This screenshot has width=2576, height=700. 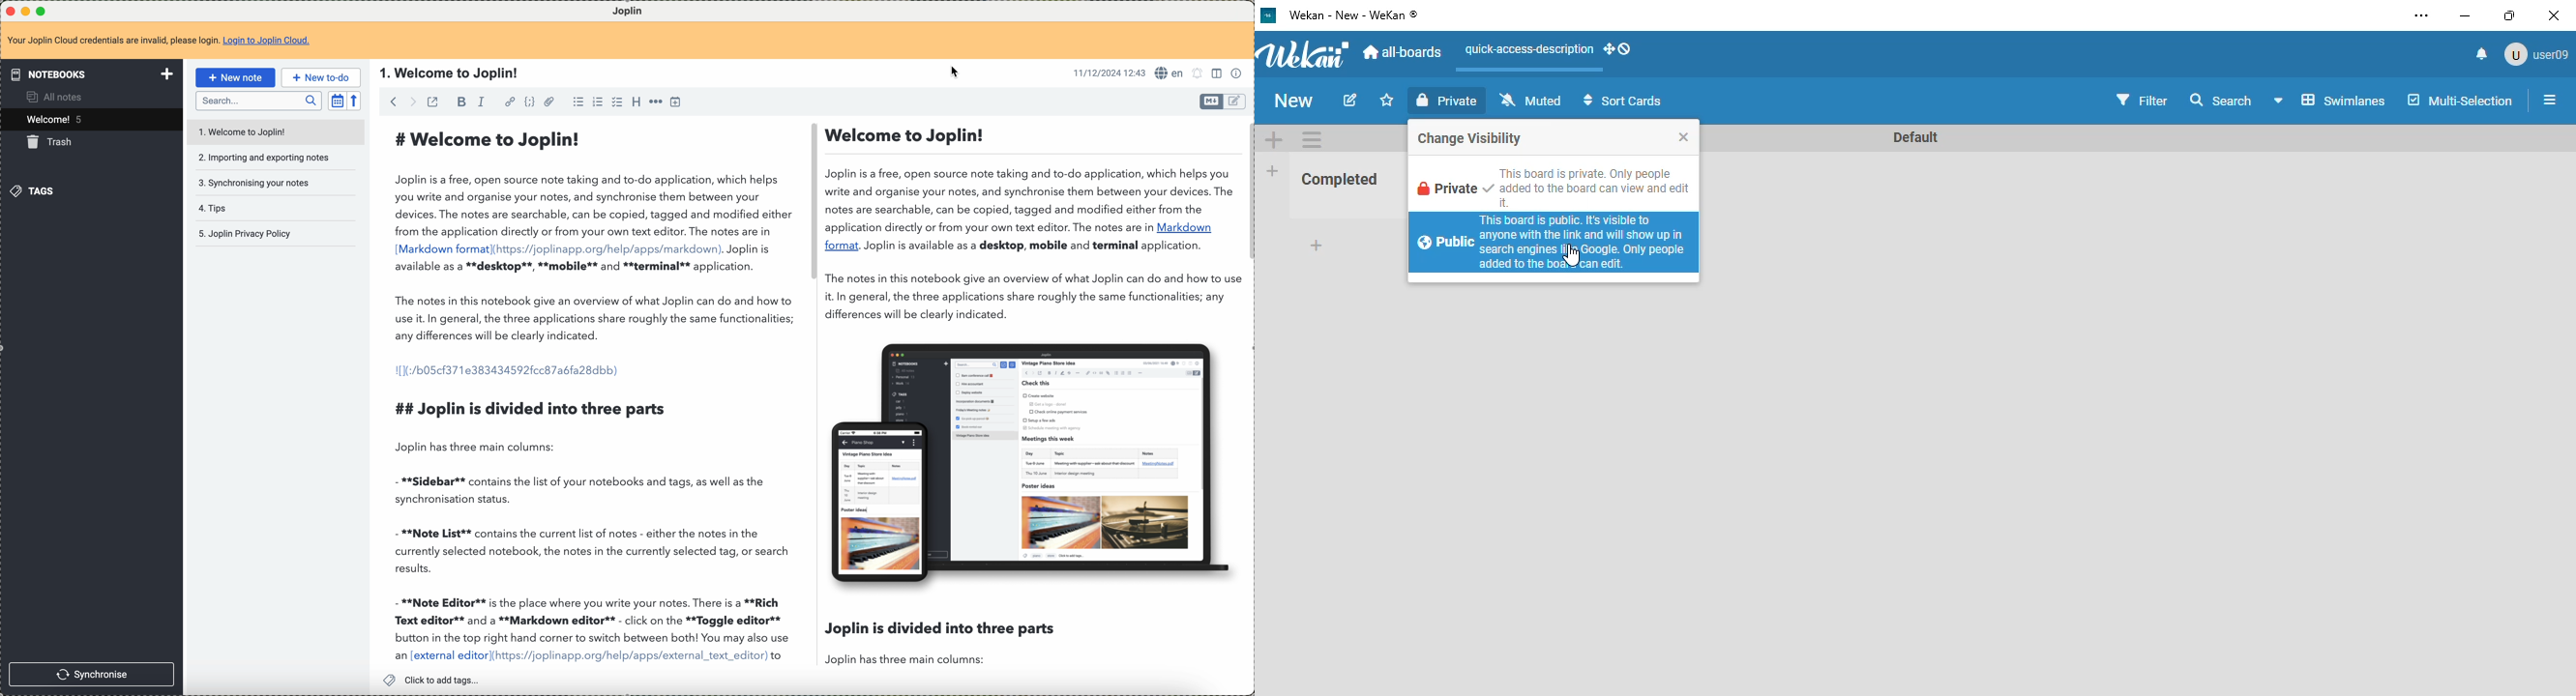 I want to click on close Joplin, so click(x=9, y=12).